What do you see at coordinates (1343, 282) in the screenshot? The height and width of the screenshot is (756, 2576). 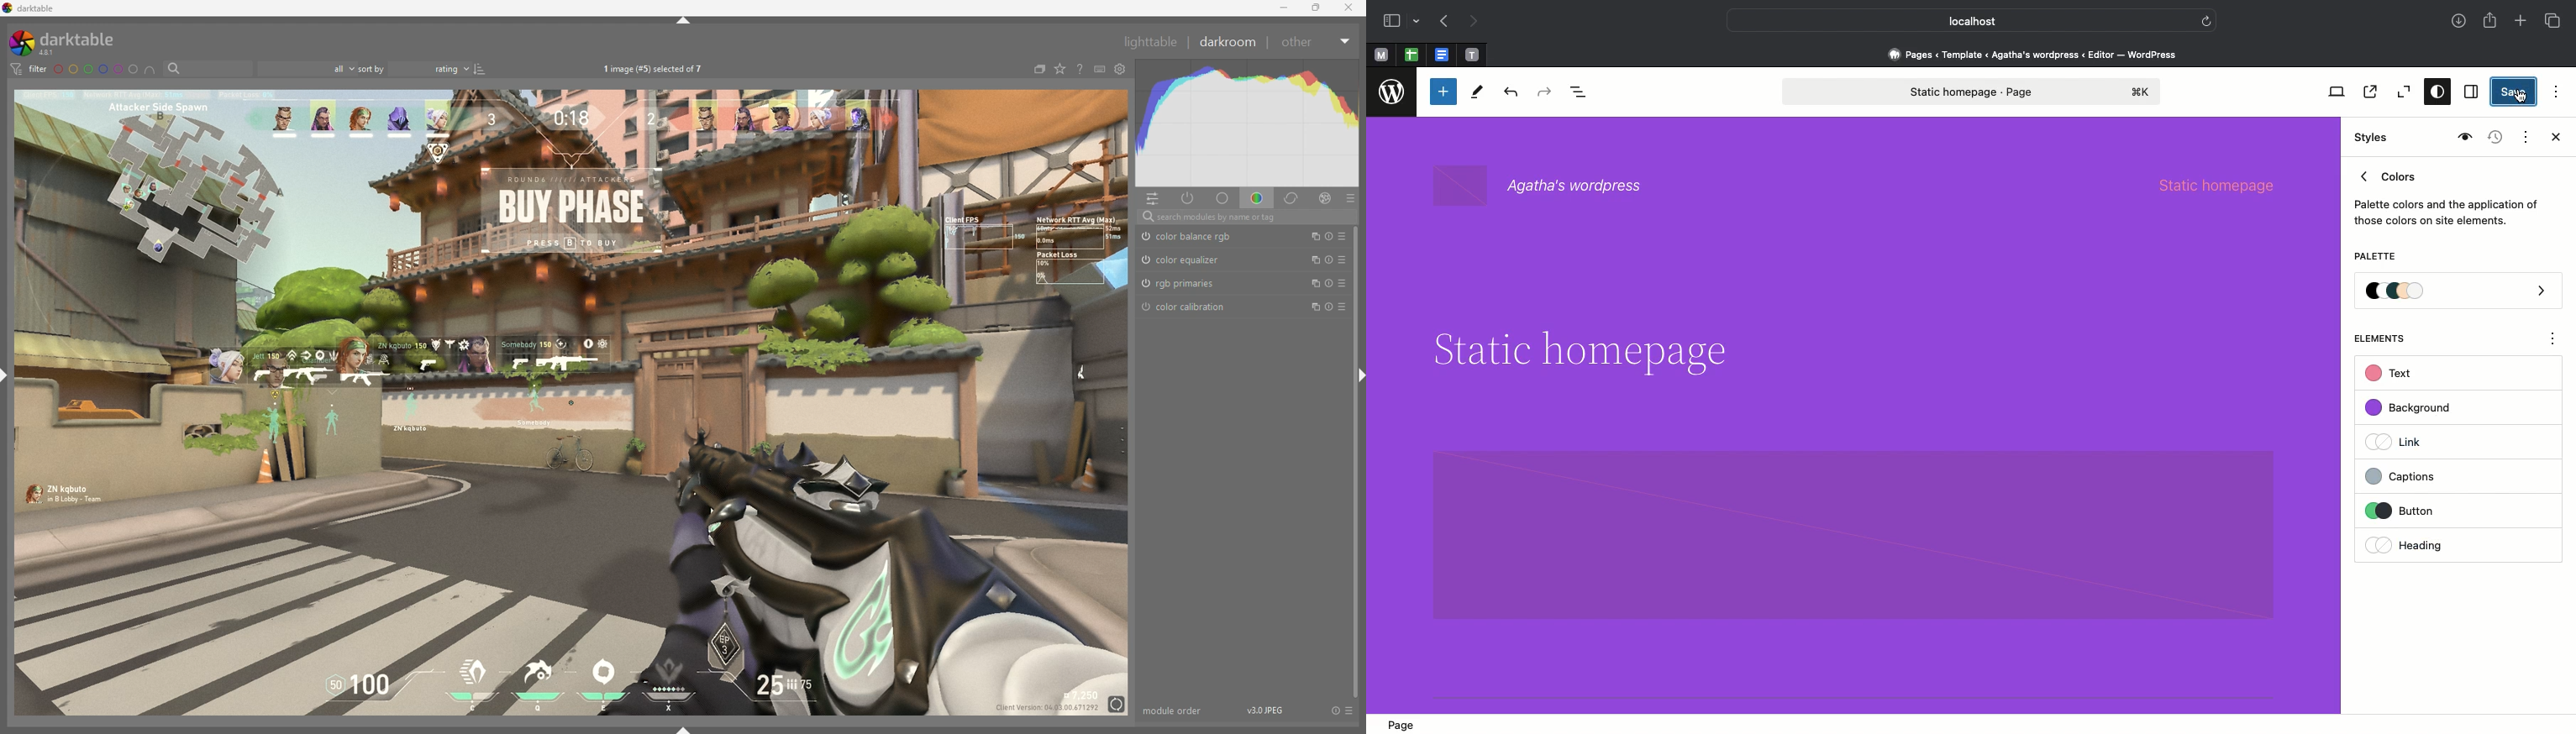 I see `presets` at bounding box center [1343, 282].